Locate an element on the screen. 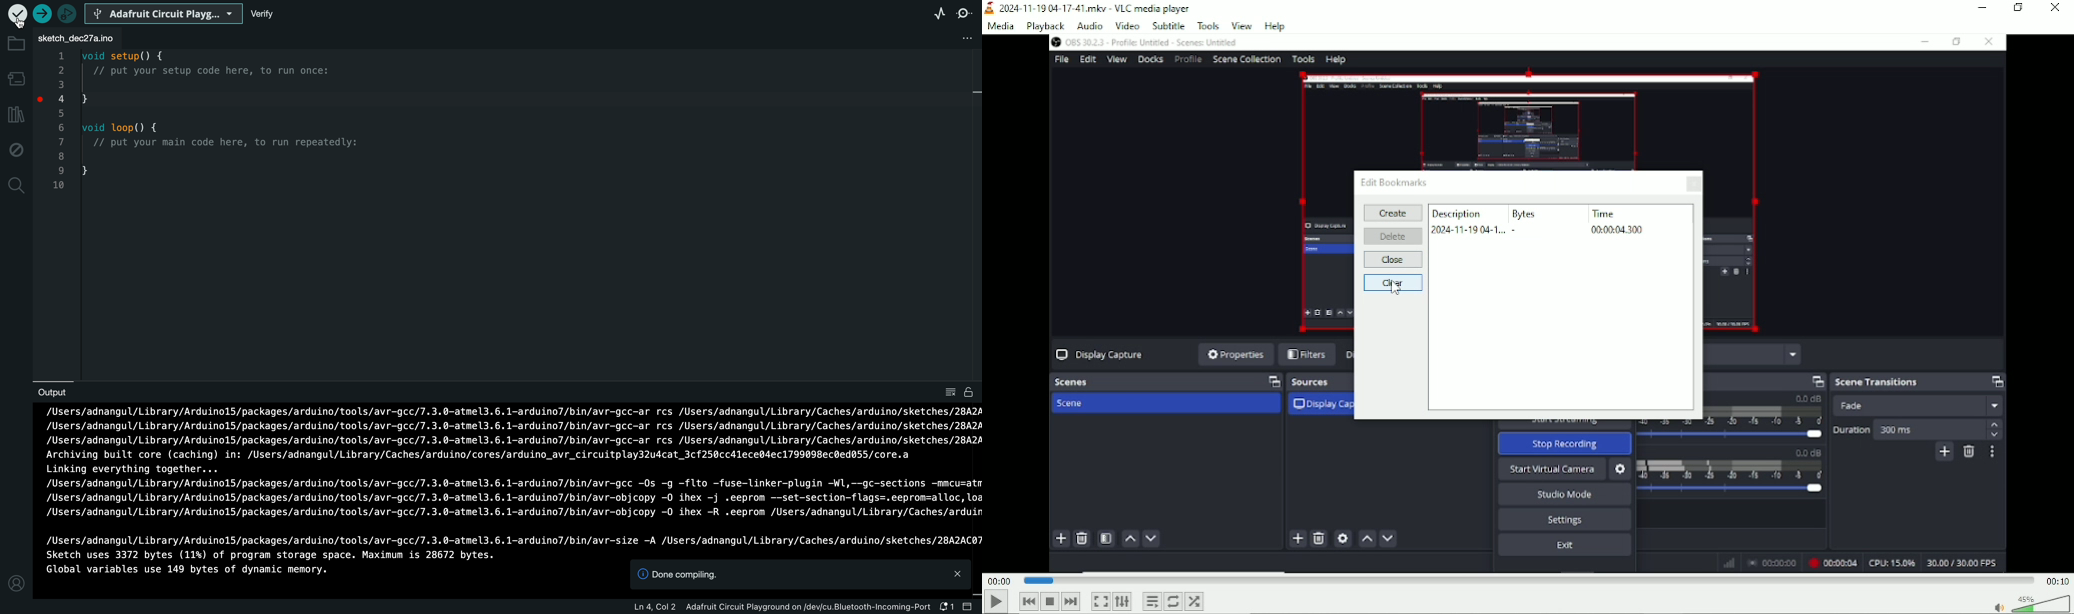 This screenshot has width=2100, height=616. Minimize is located at coordinates (1980, 7).